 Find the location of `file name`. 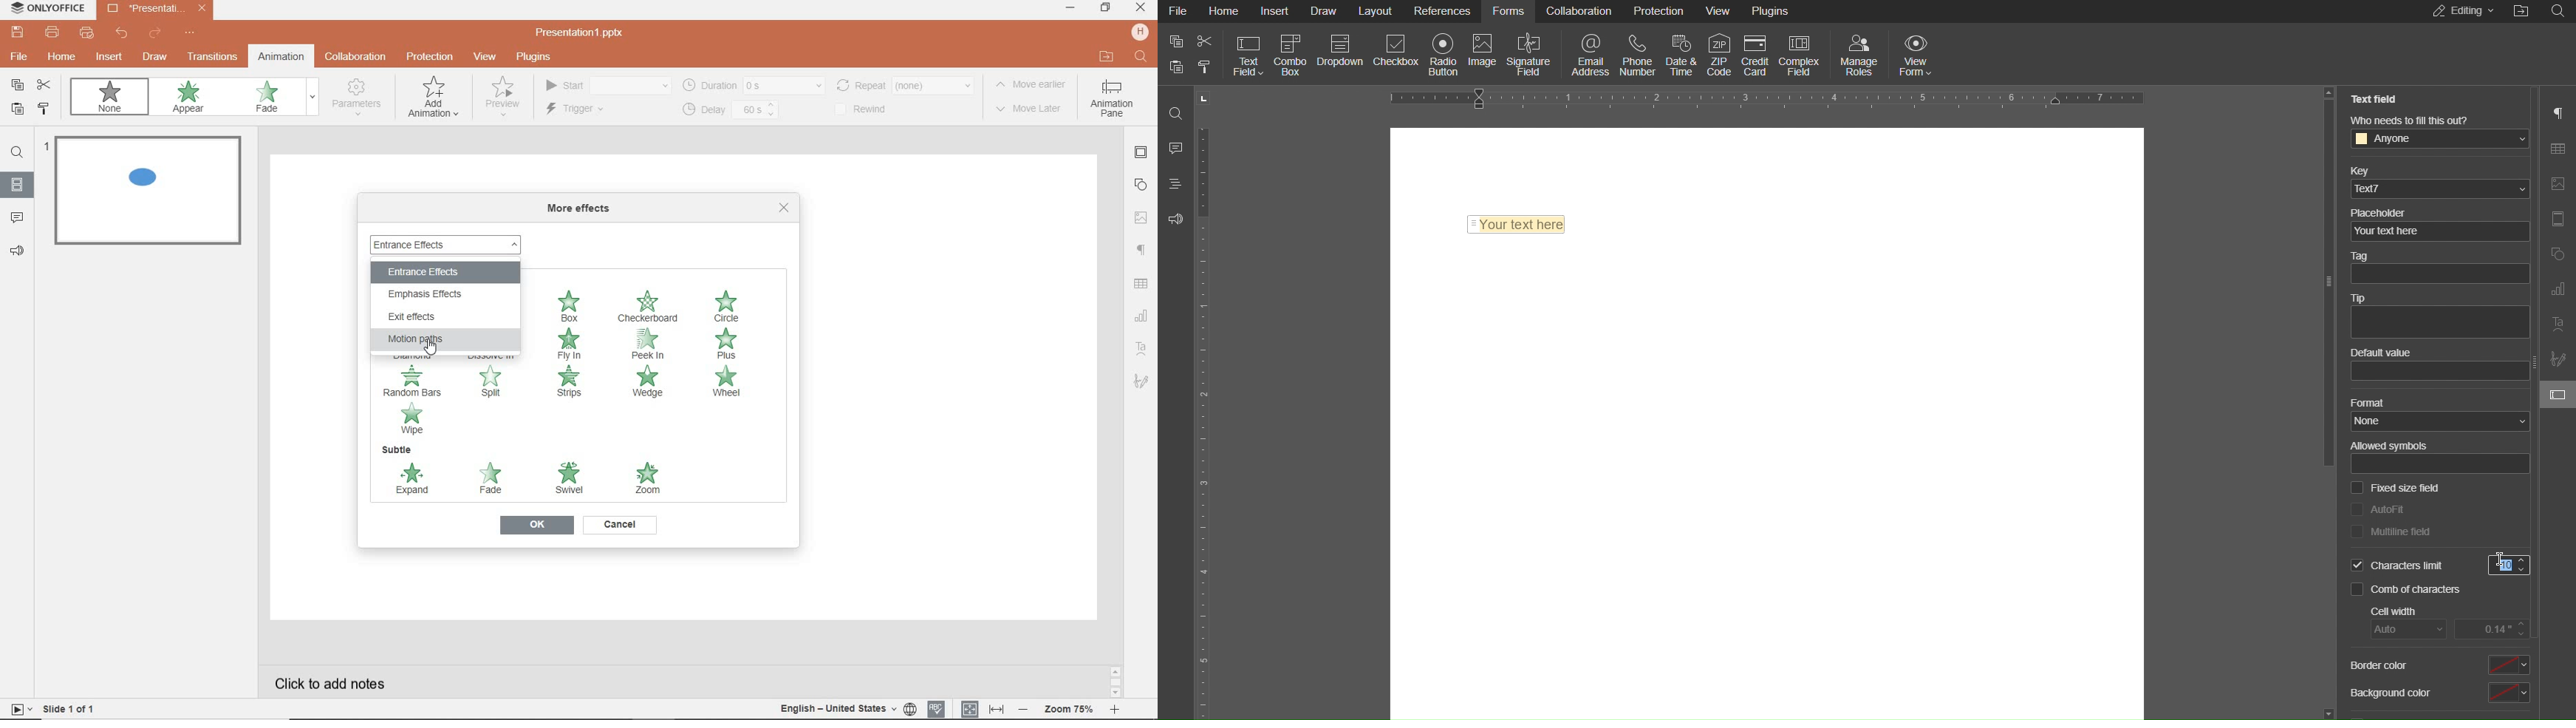

file name is located at coordinates (157, 10).